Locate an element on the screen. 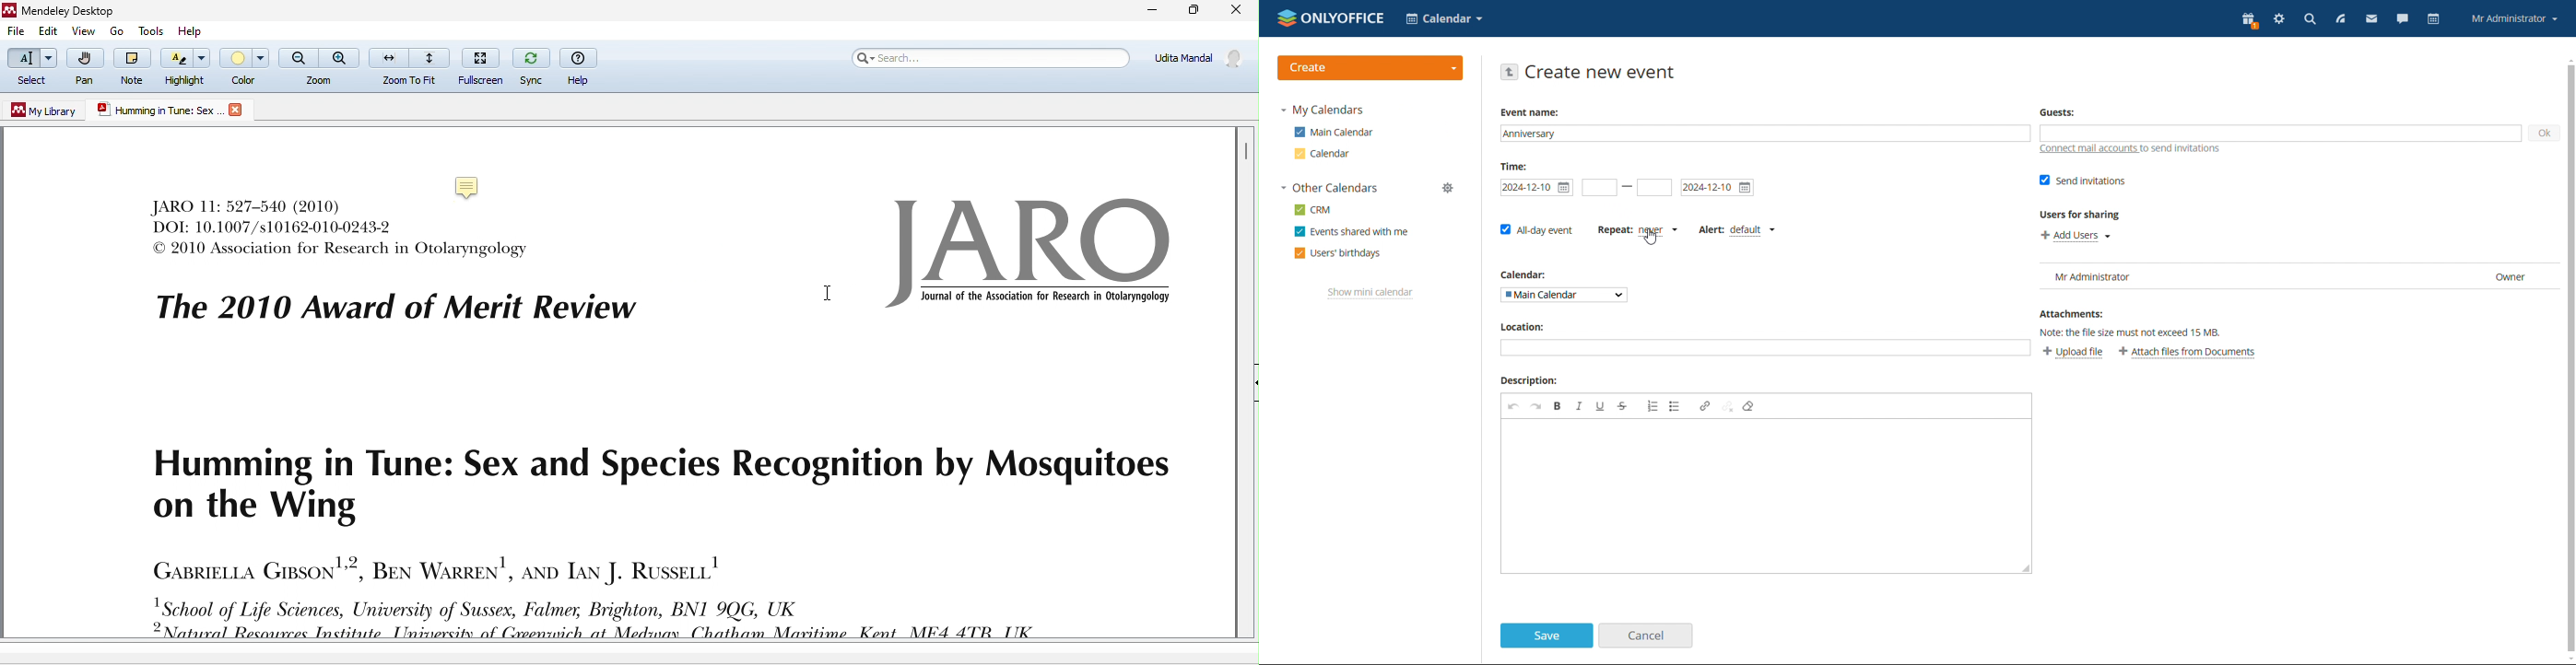  other calendars is located at coordinates (1330, 187).